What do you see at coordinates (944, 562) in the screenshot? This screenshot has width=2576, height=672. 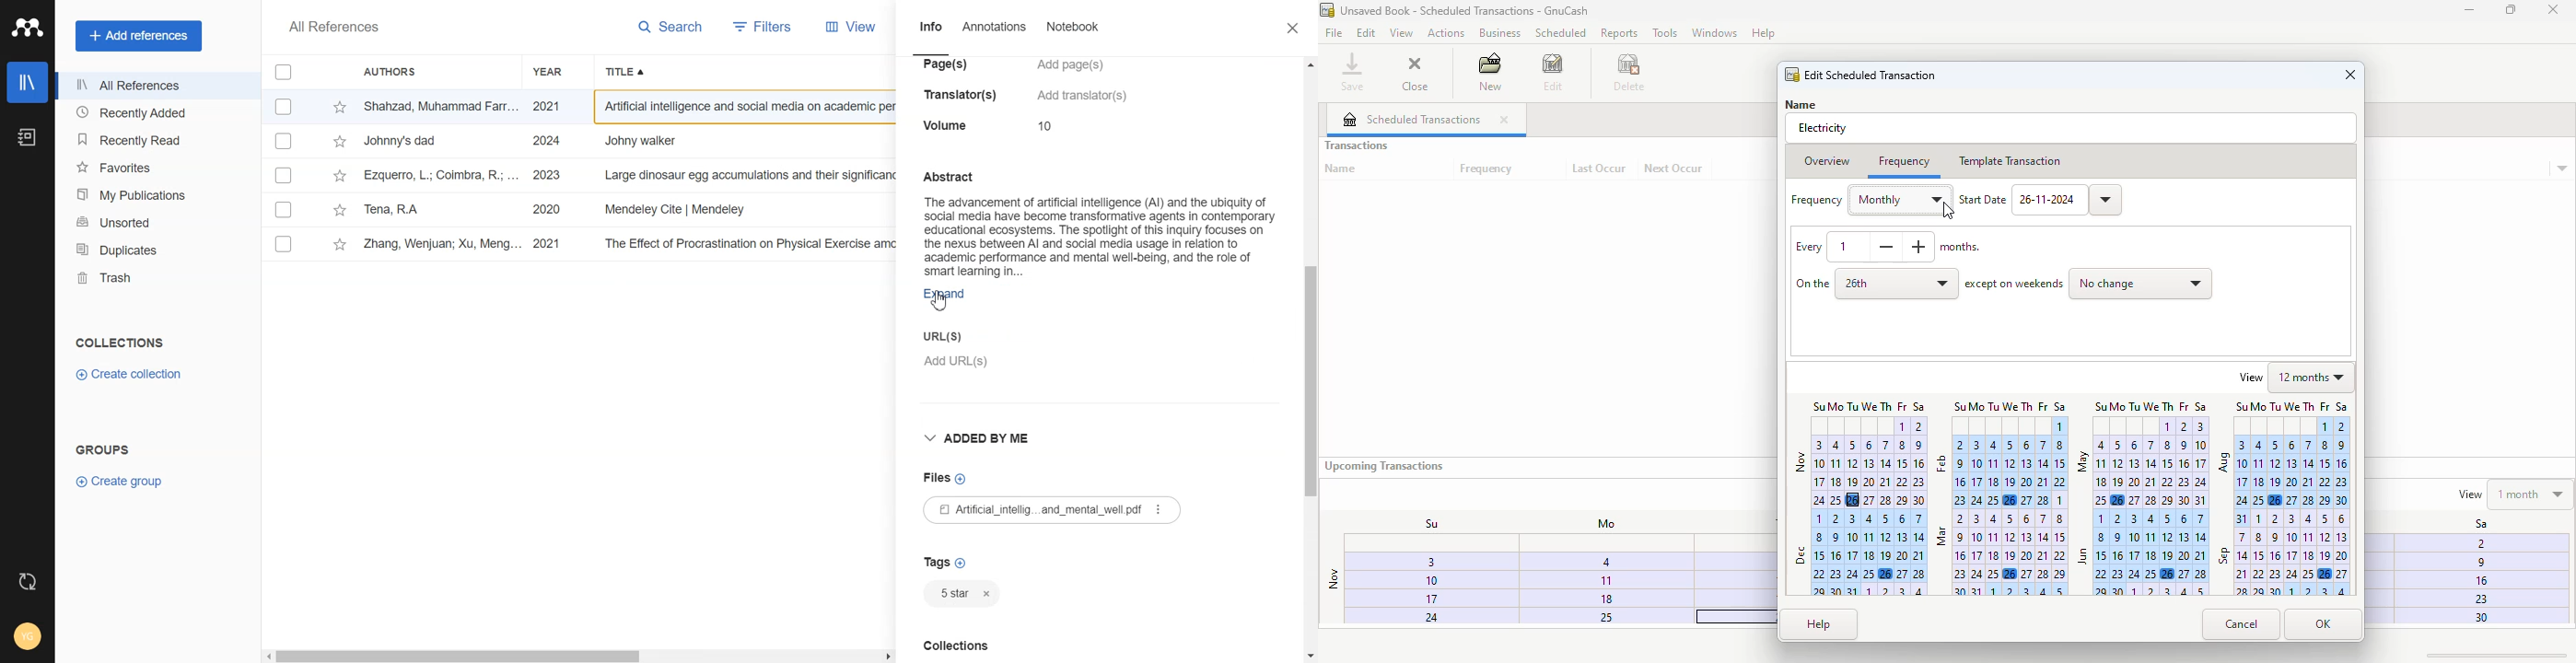 I see `Tags` at bounding box center [944, 562].